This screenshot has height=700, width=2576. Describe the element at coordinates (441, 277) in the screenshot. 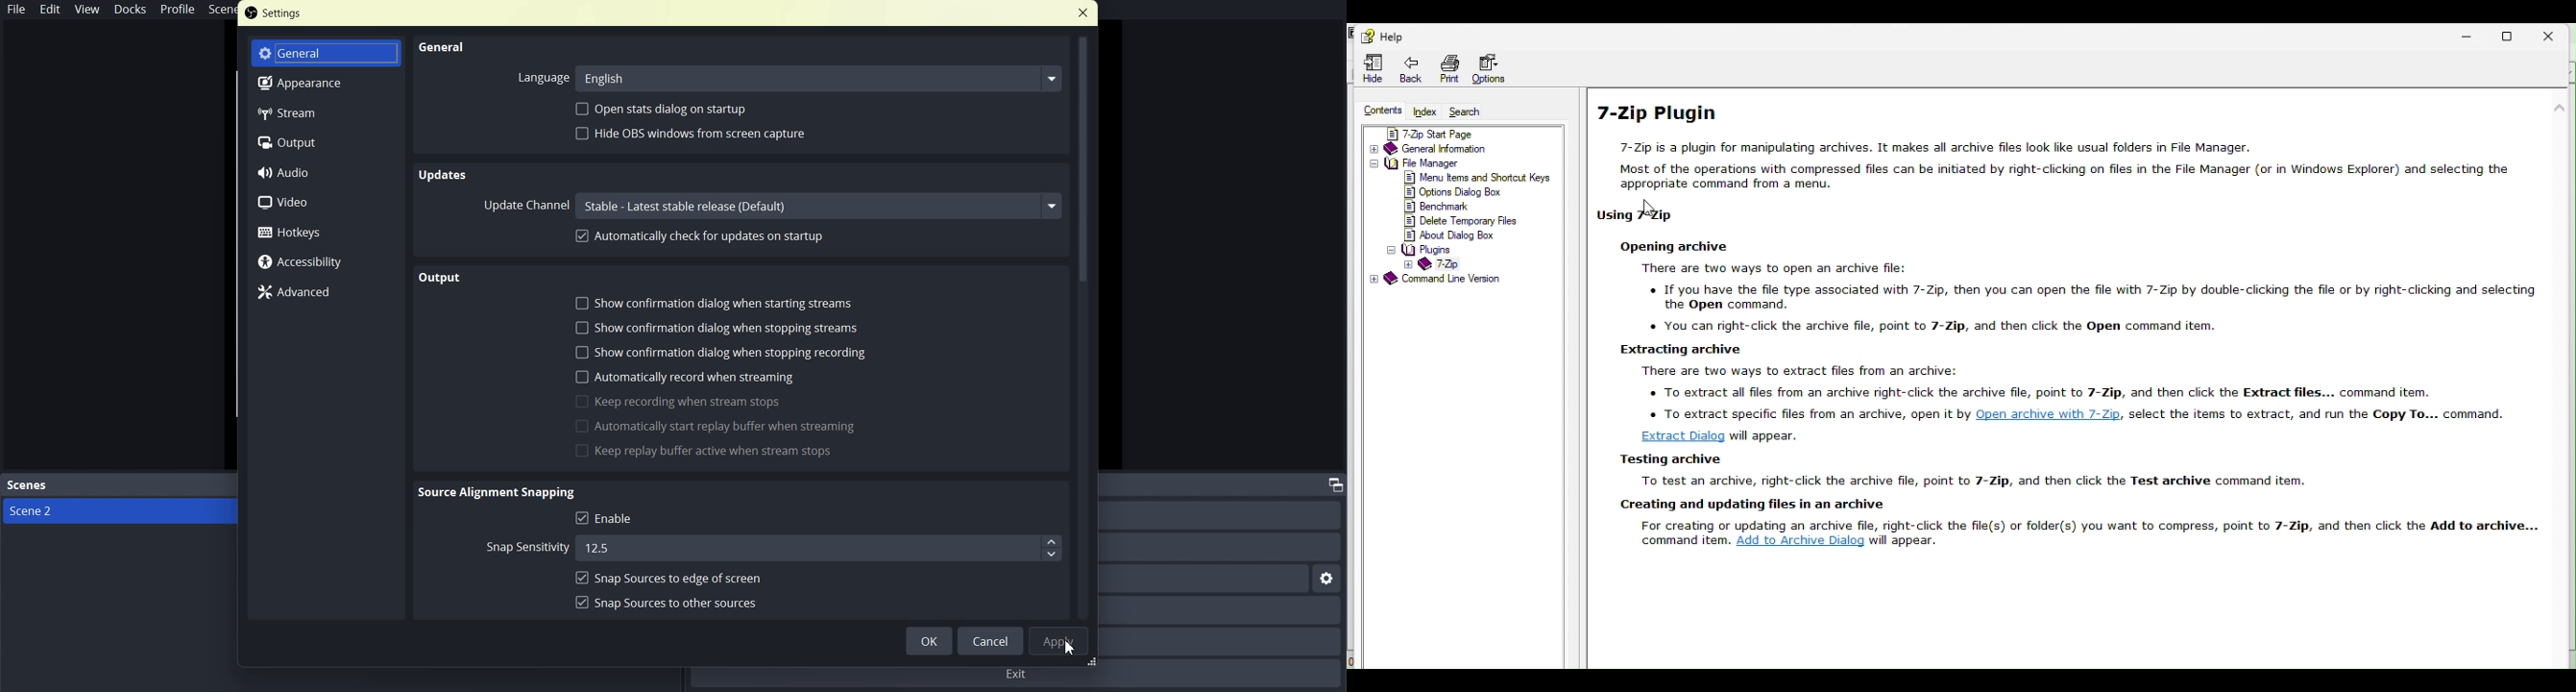

I see `Text` at that location.